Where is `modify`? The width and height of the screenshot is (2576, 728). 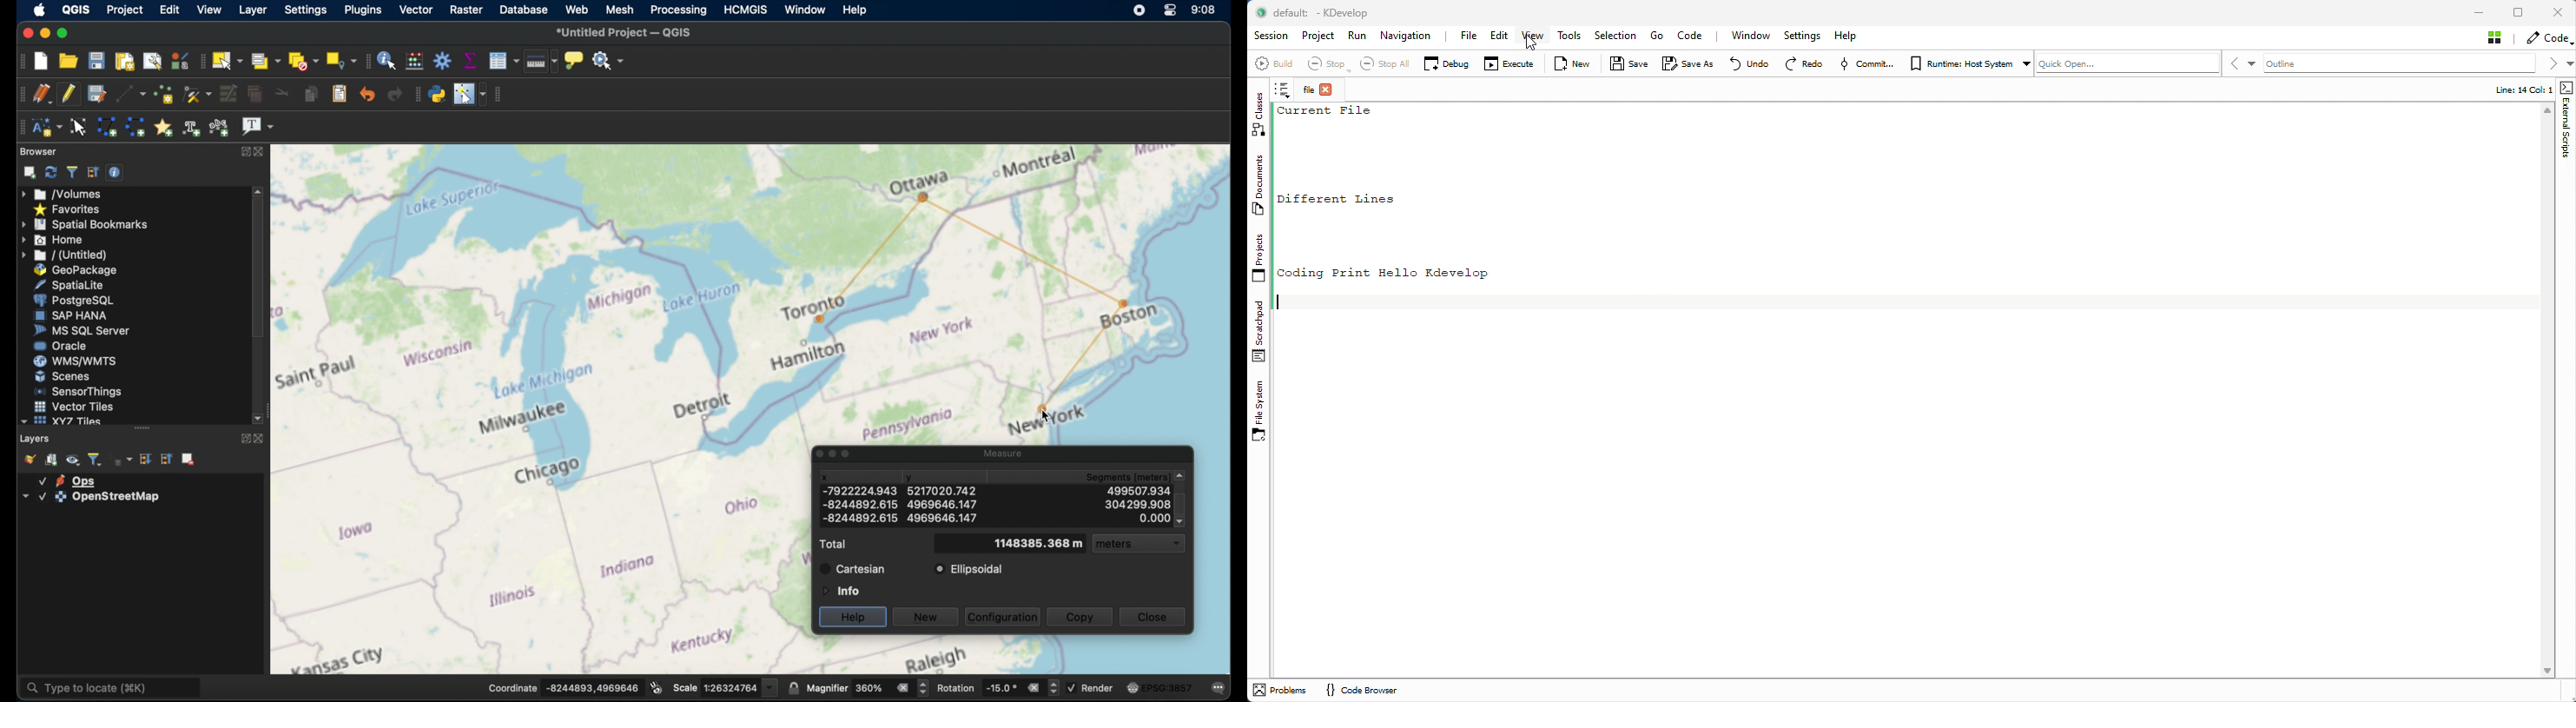 modify is located at coordinates (227, 93).